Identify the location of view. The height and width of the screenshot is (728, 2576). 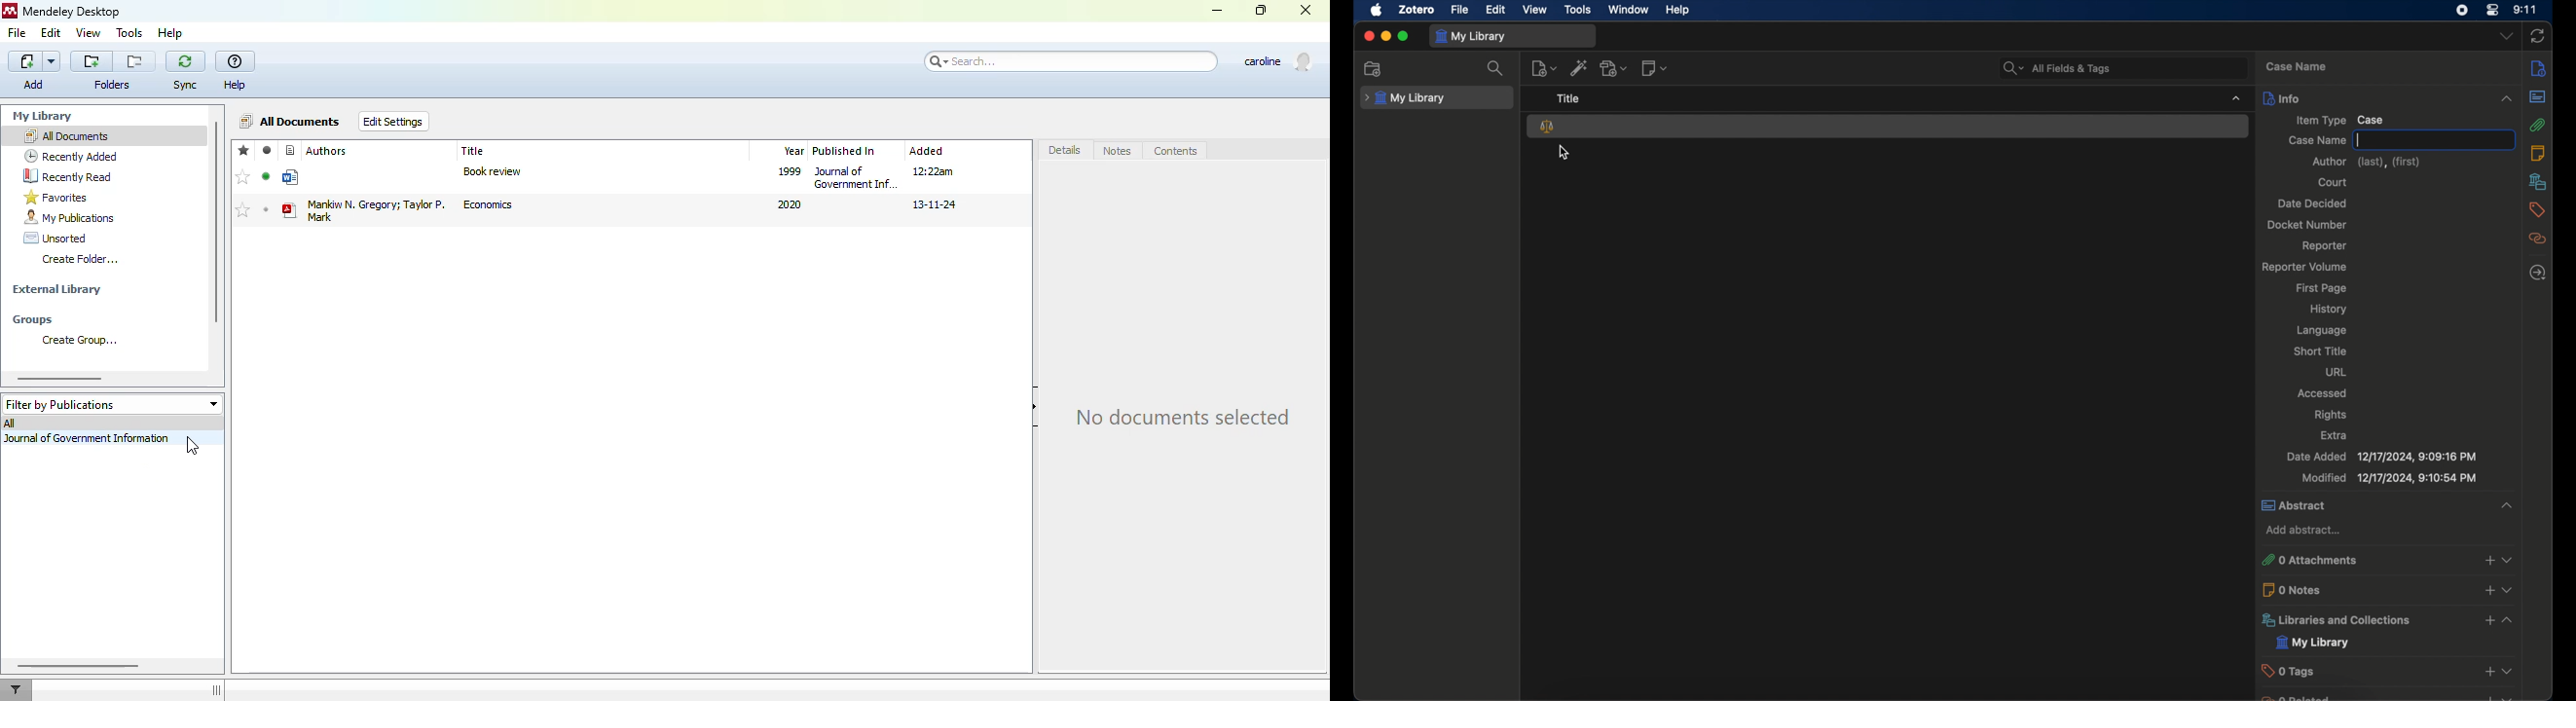
(1535, 10).